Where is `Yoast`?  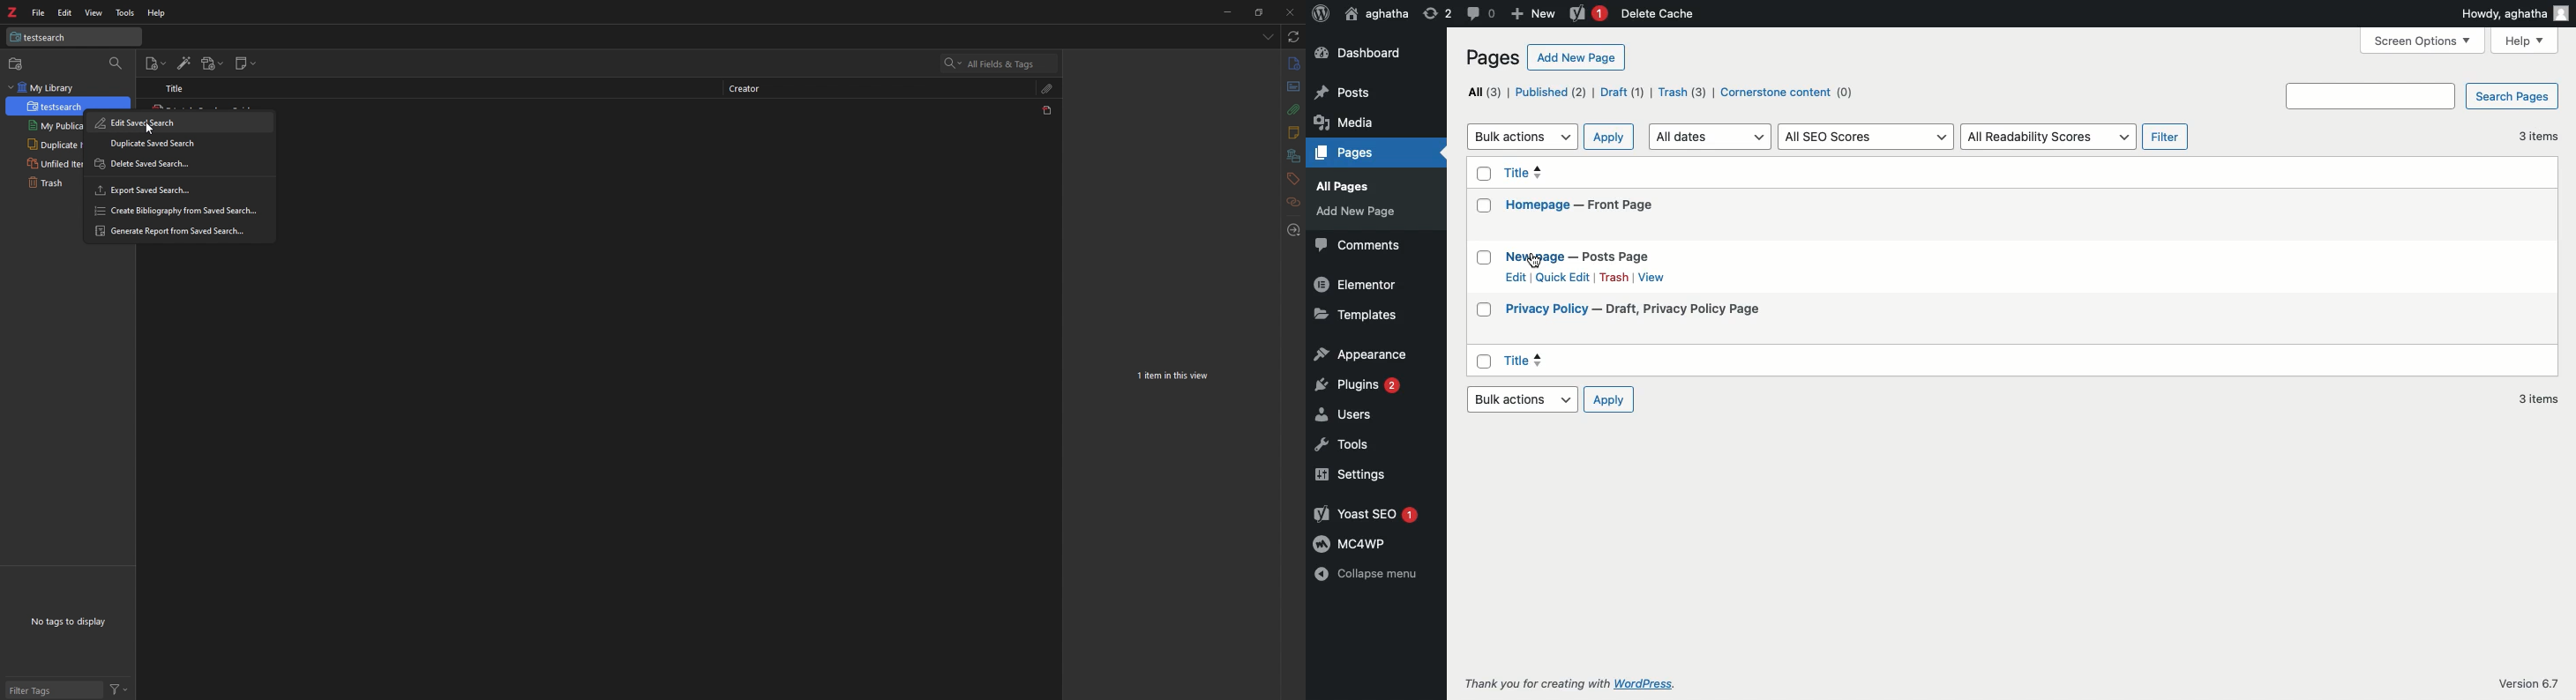 Yoast is located at coordinates (1364, 514).